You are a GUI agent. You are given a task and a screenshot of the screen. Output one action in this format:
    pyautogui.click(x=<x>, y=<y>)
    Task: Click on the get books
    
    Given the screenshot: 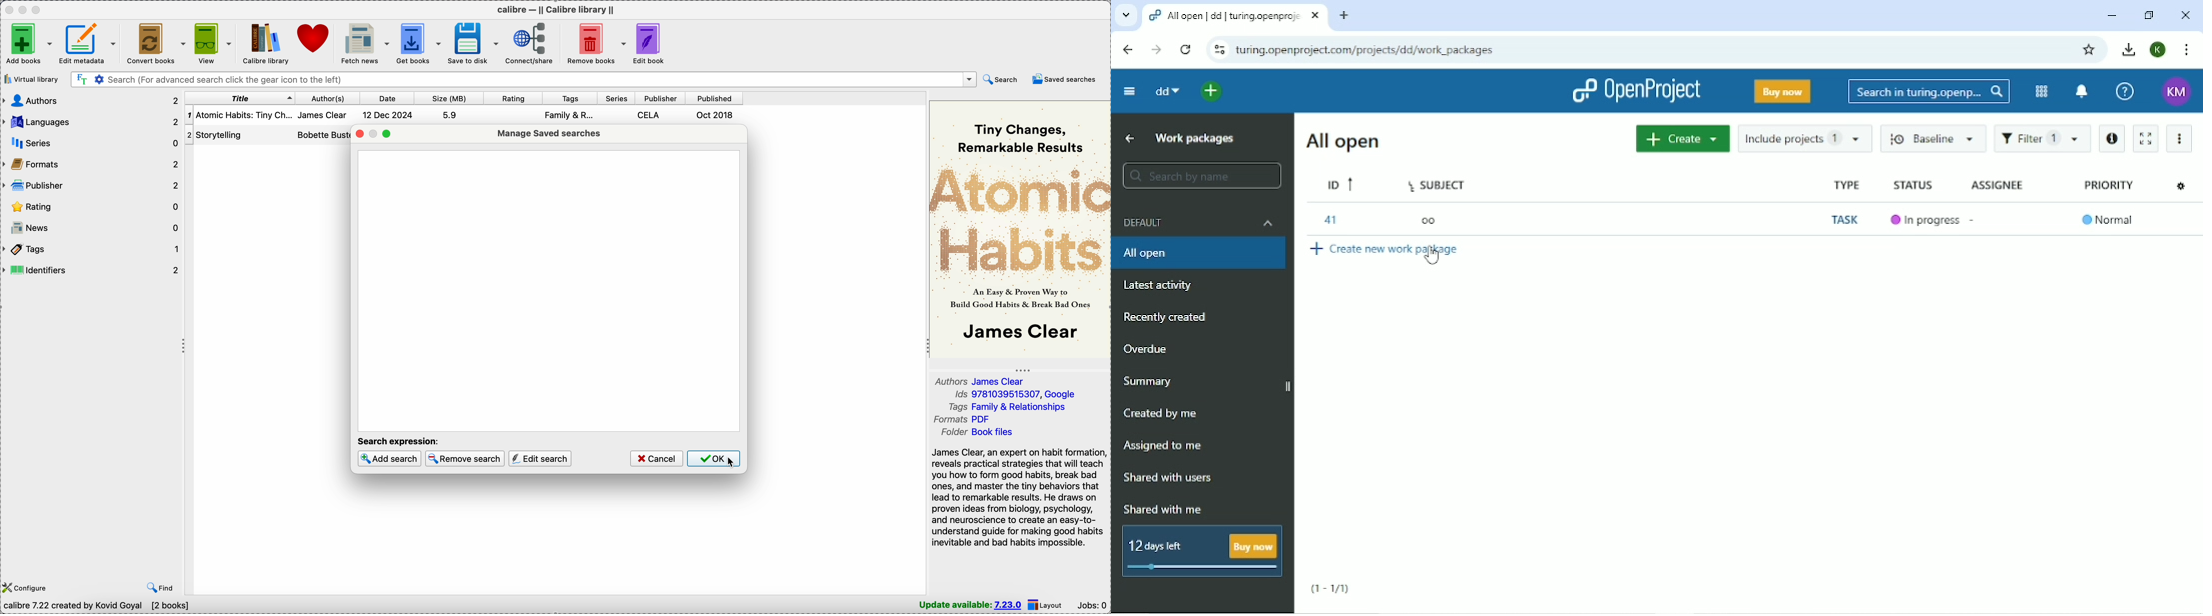 What is the action you would take?
    pyautogui.click(x=419, y=42)
    